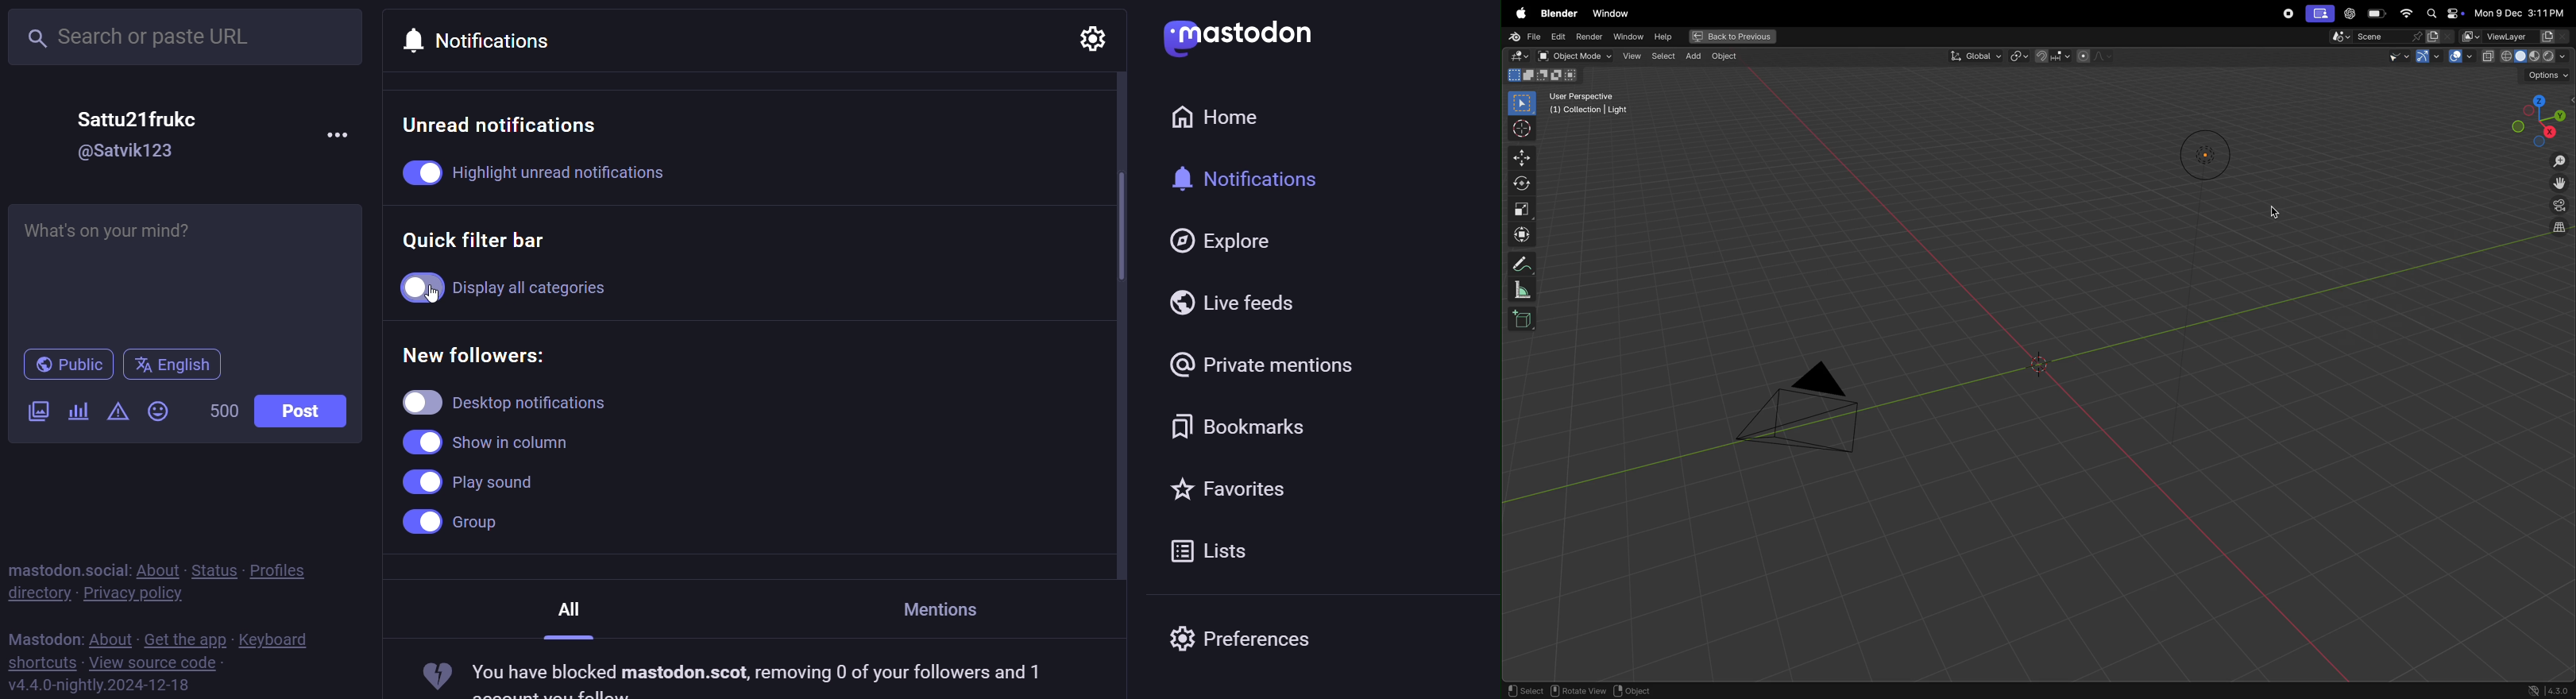 This screenshot has width=2576, height=700. Describe the element at coordinates (38, 593) in the screenshot. I see `directory` at that location.